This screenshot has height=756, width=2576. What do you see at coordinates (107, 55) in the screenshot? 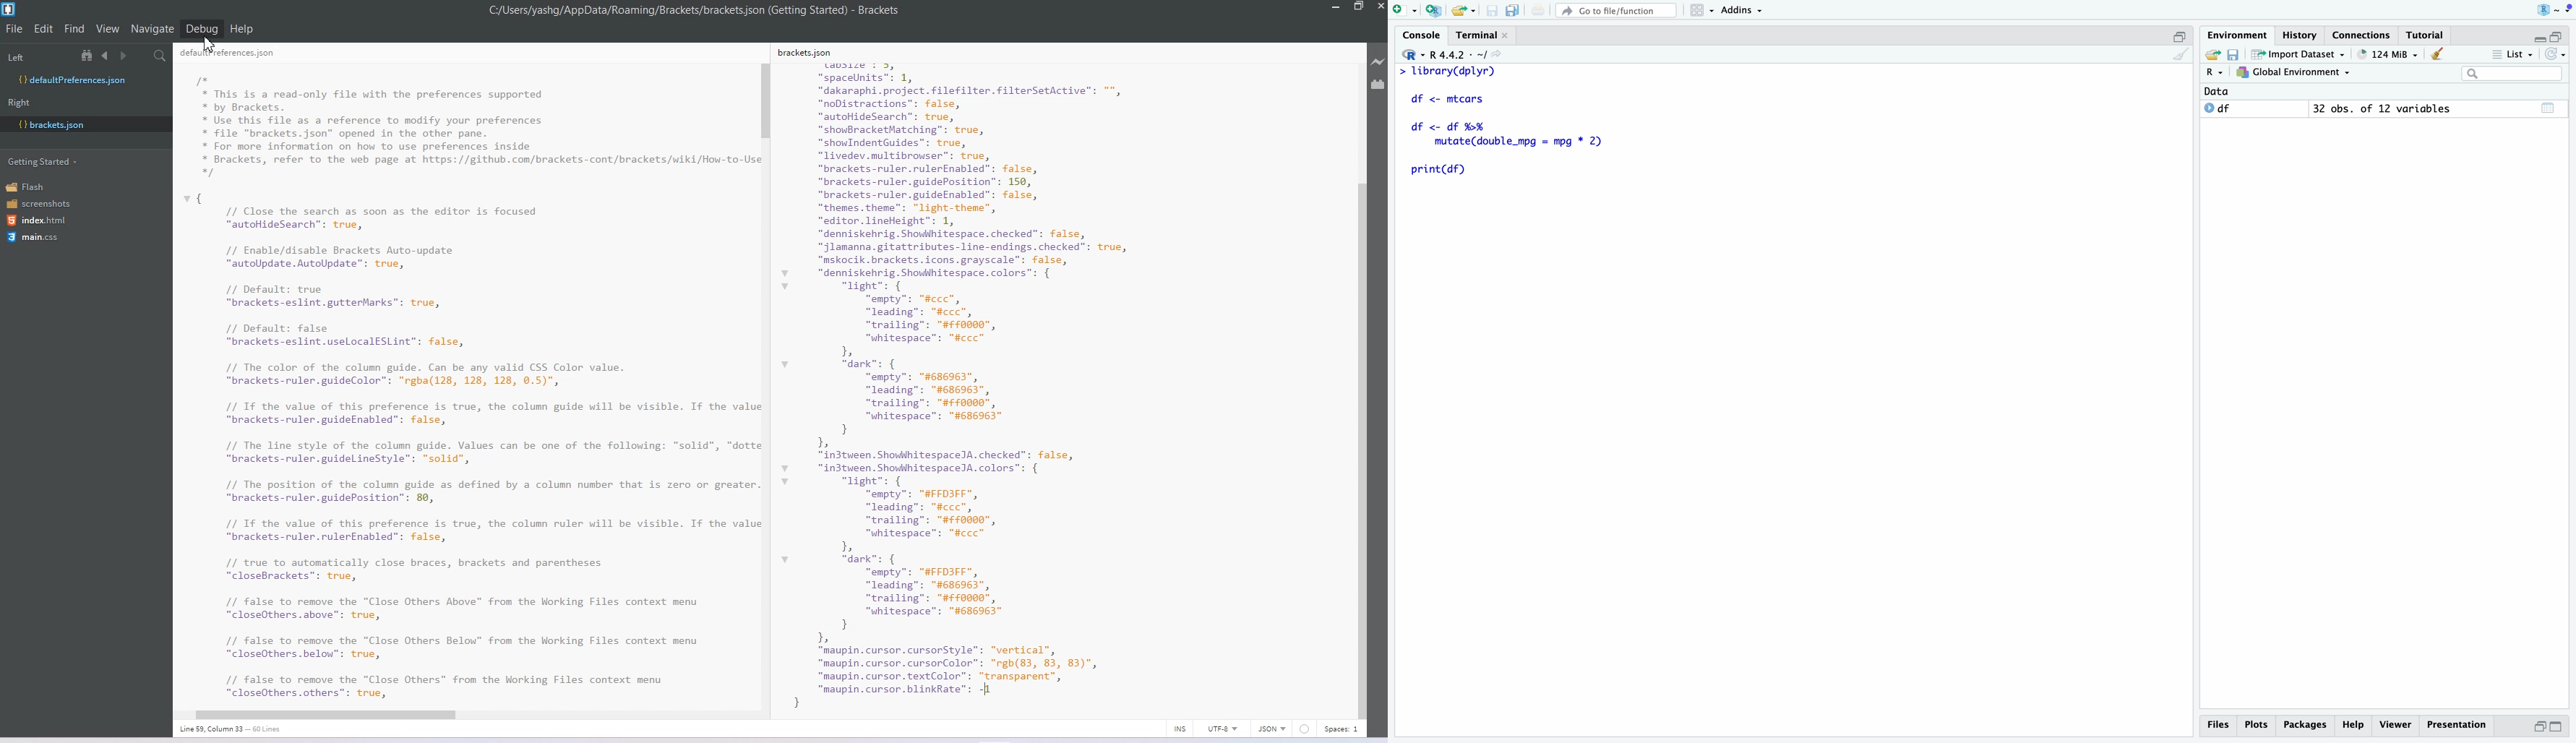
I see `Navigate Backward` at bounding box center [107, 55].